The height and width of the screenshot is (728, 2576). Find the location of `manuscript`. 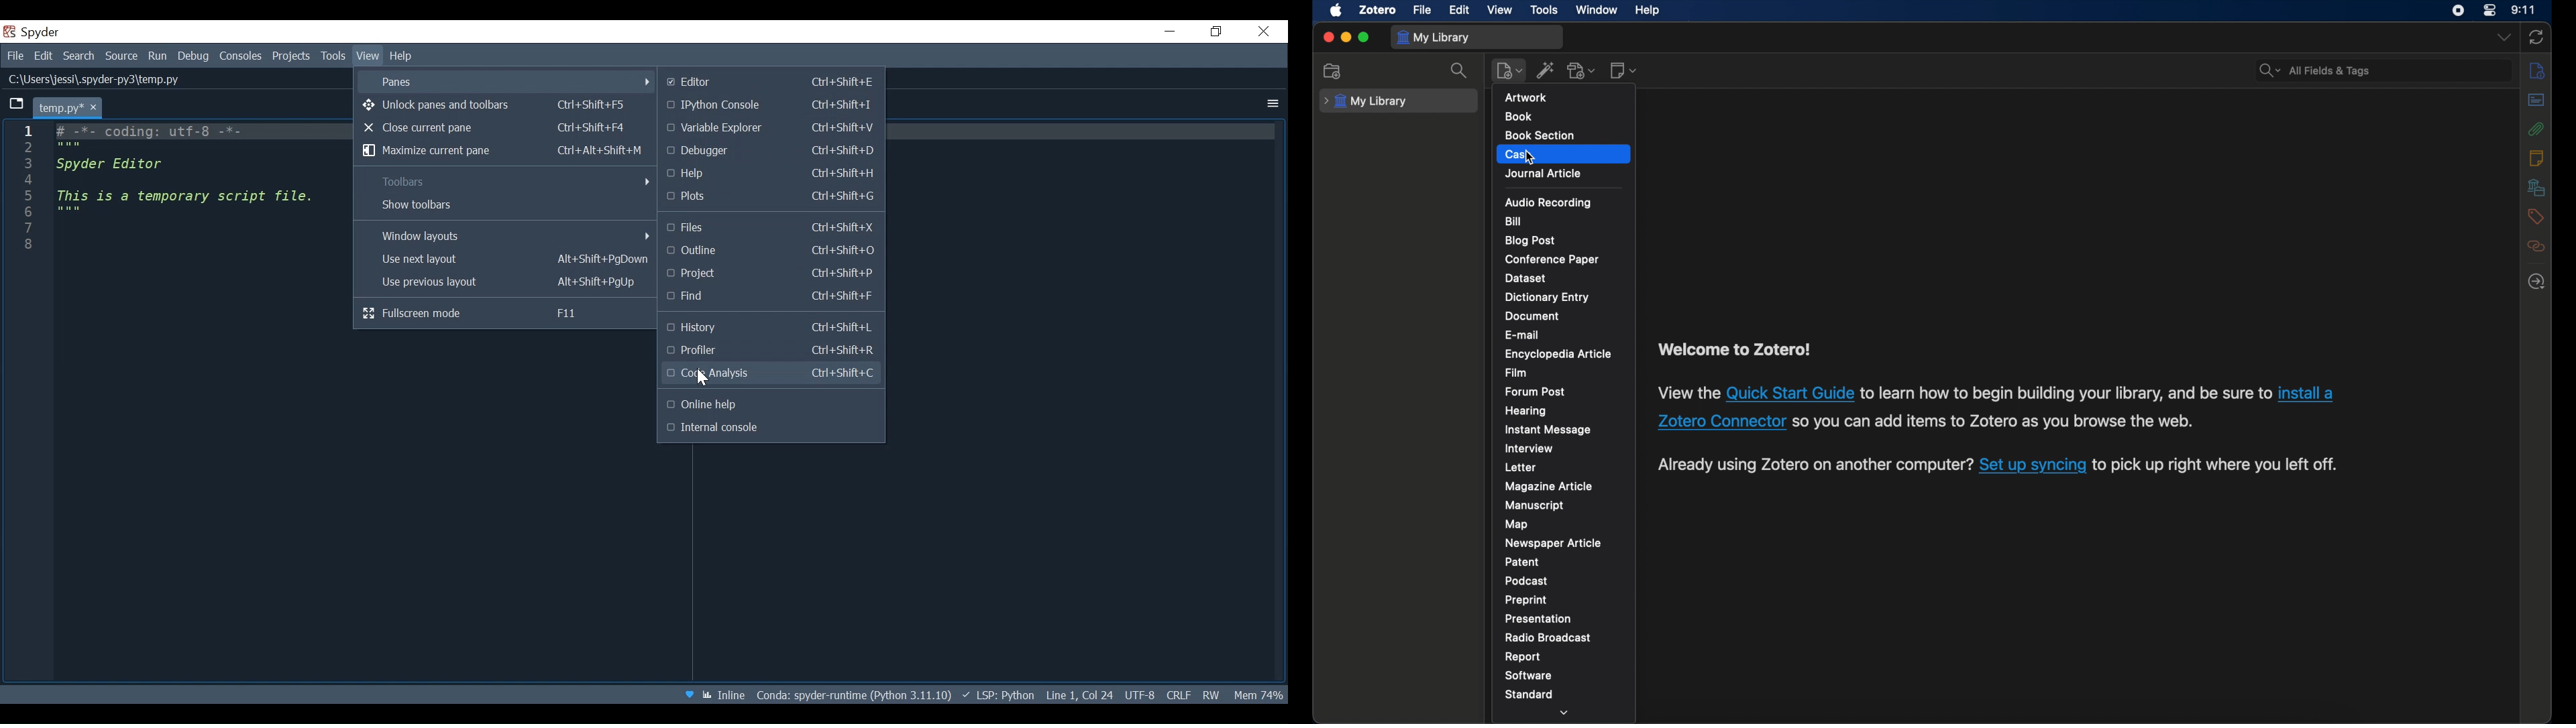

manuscript is located at coordinates (1534, 505).